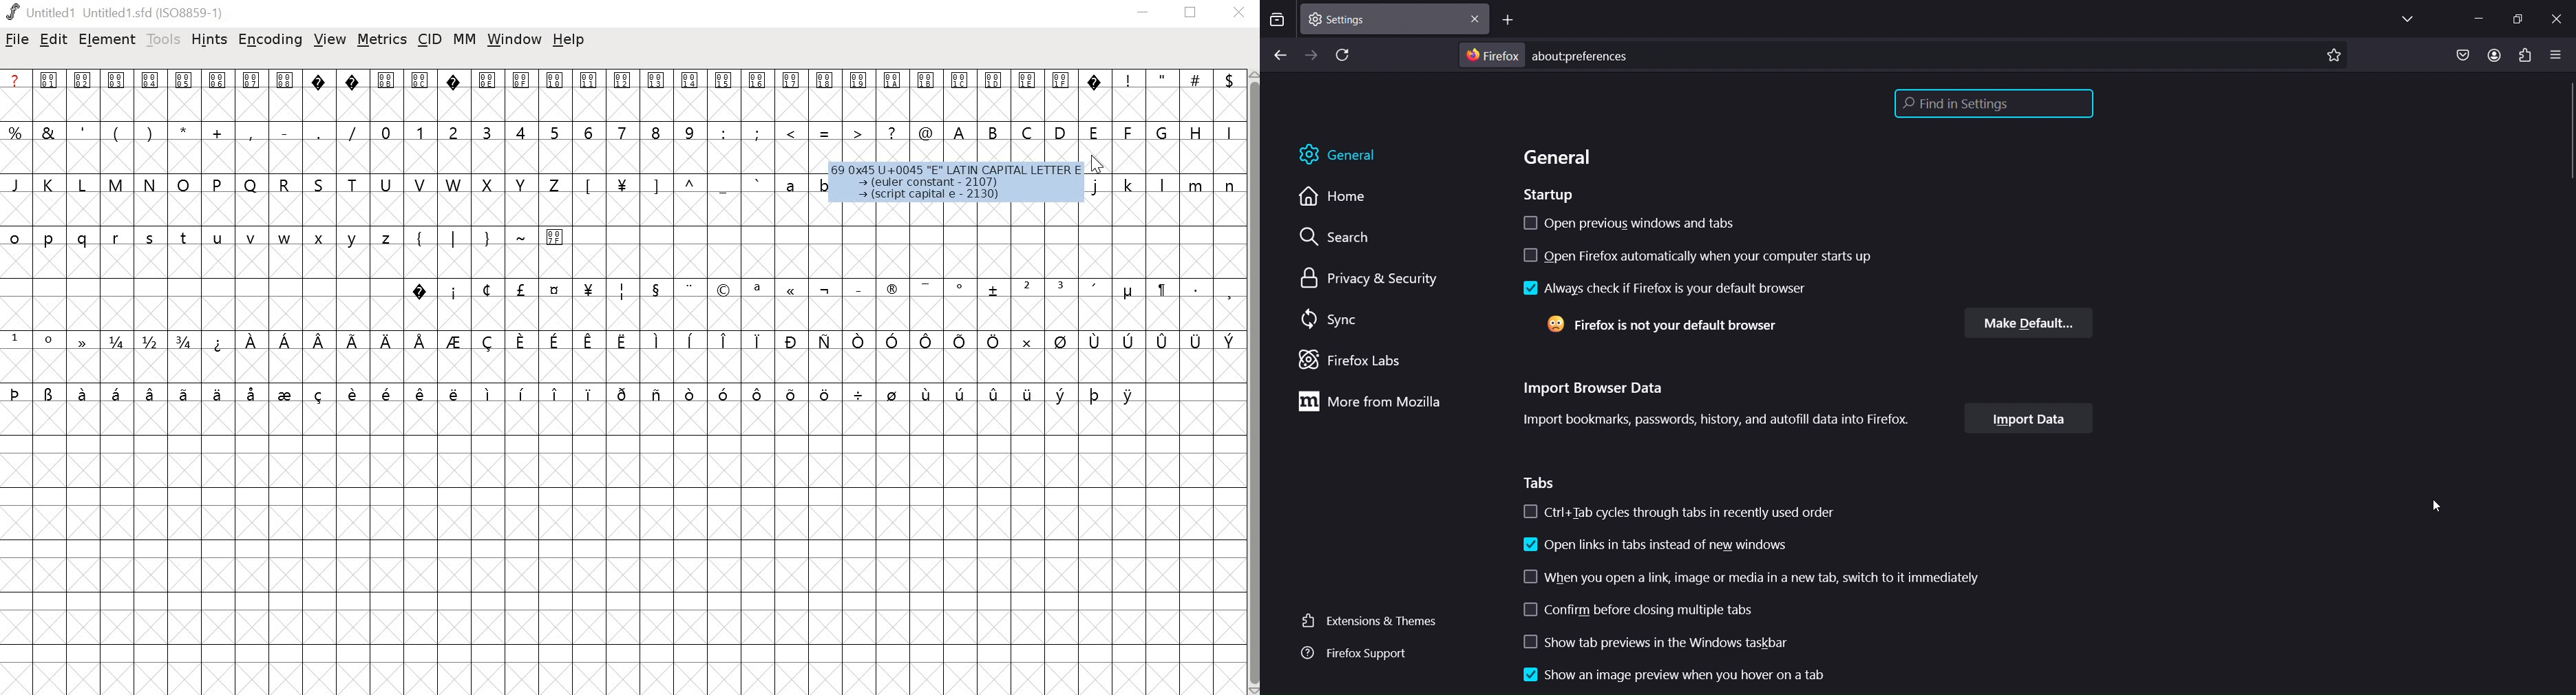  Describe the element at coordinates (569, 40) in the screenshot. I see `help` at that location.